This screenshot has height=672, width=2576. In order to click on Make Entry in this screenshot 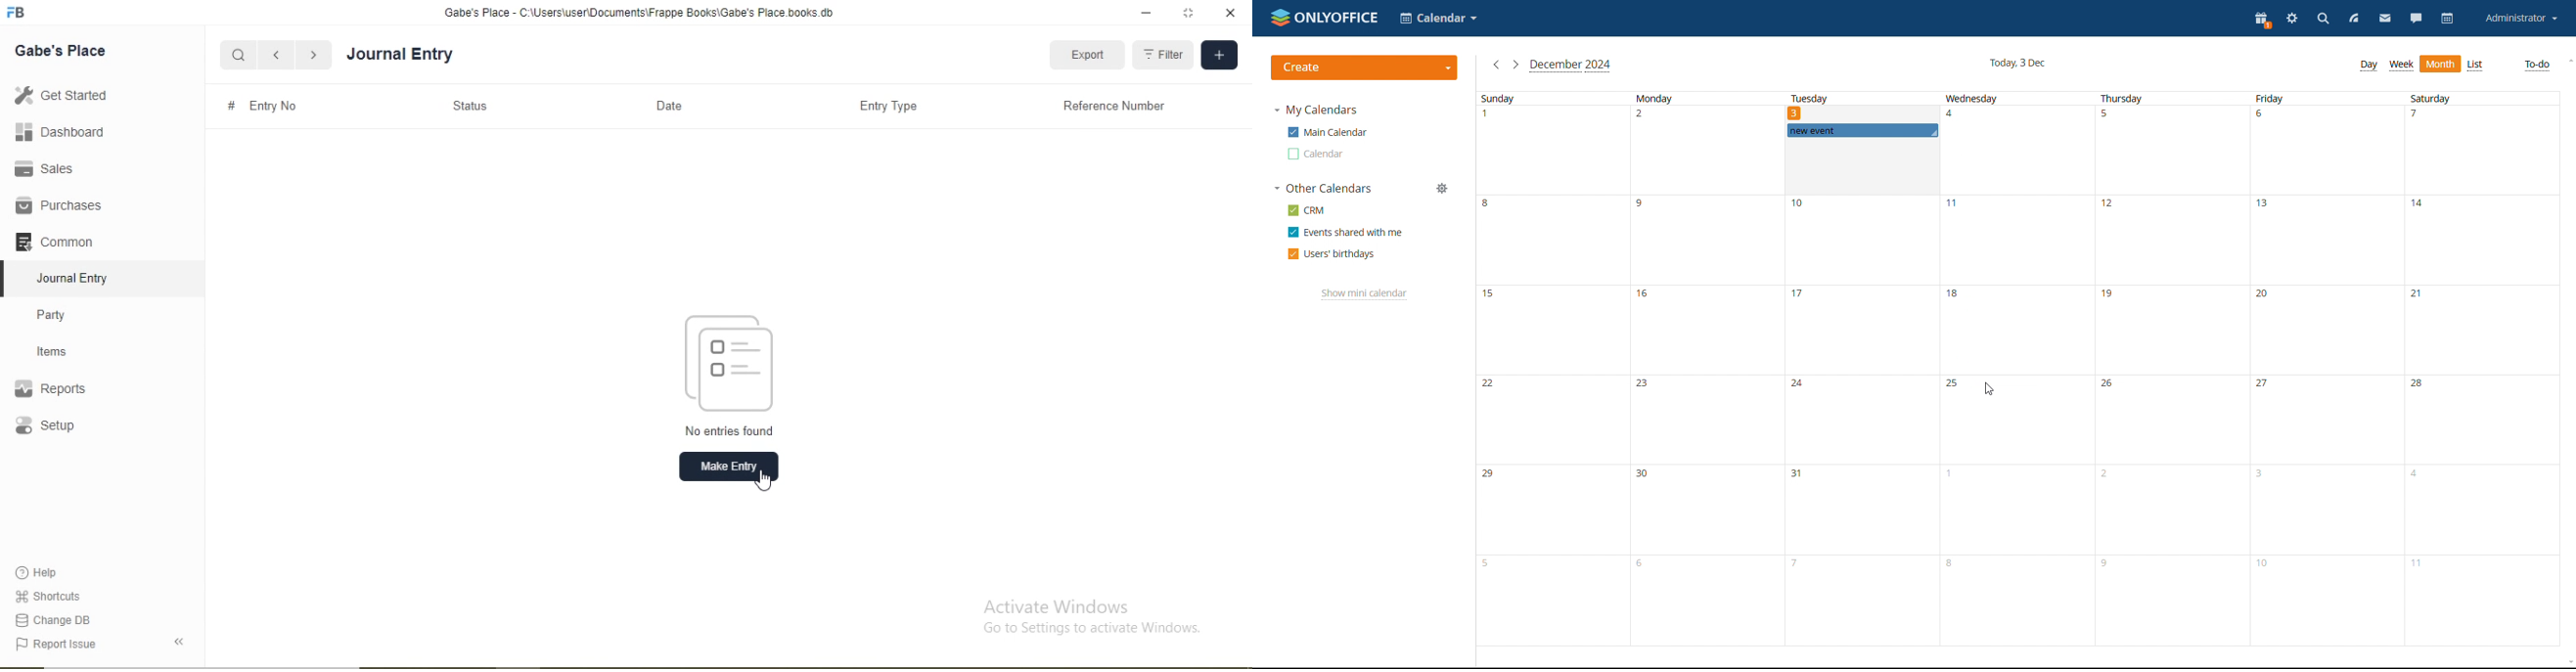, I will do `click(728, 468)`.